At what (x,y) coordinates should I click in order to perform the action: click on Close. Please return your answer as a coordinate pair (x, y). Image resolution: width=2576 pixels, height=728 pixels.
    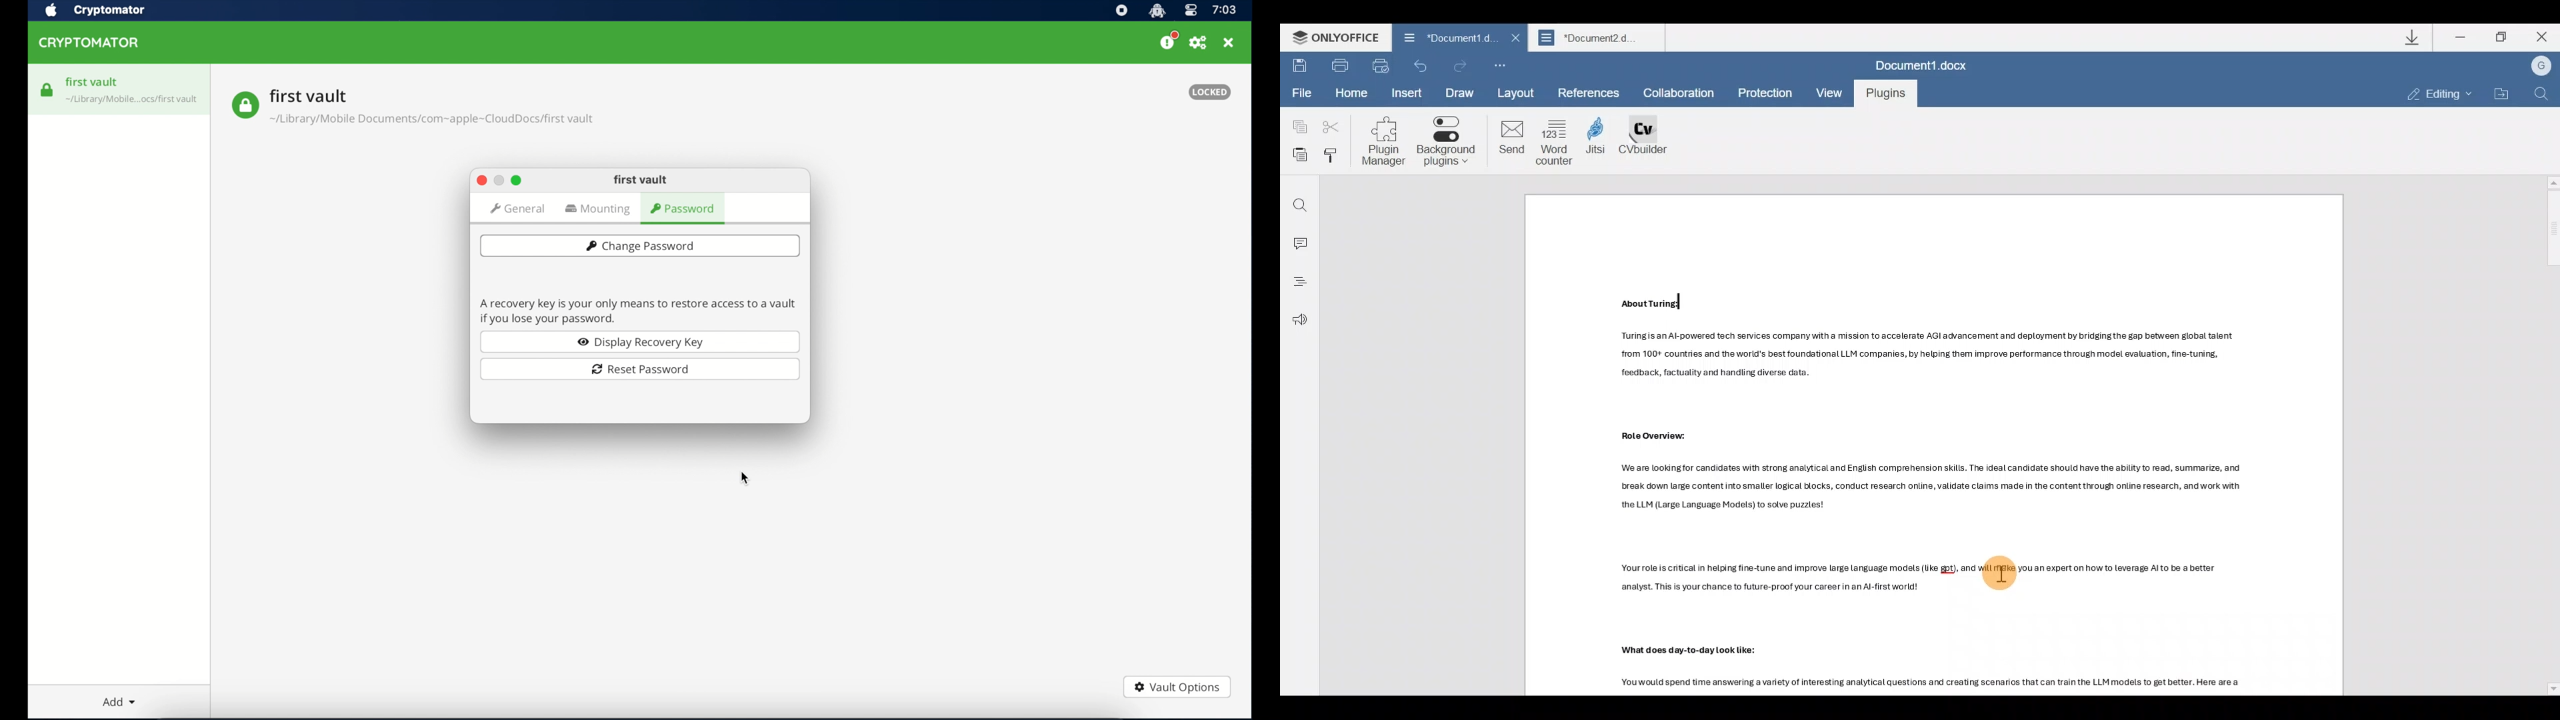
    Looking at the image, I should click on (2542, 40).